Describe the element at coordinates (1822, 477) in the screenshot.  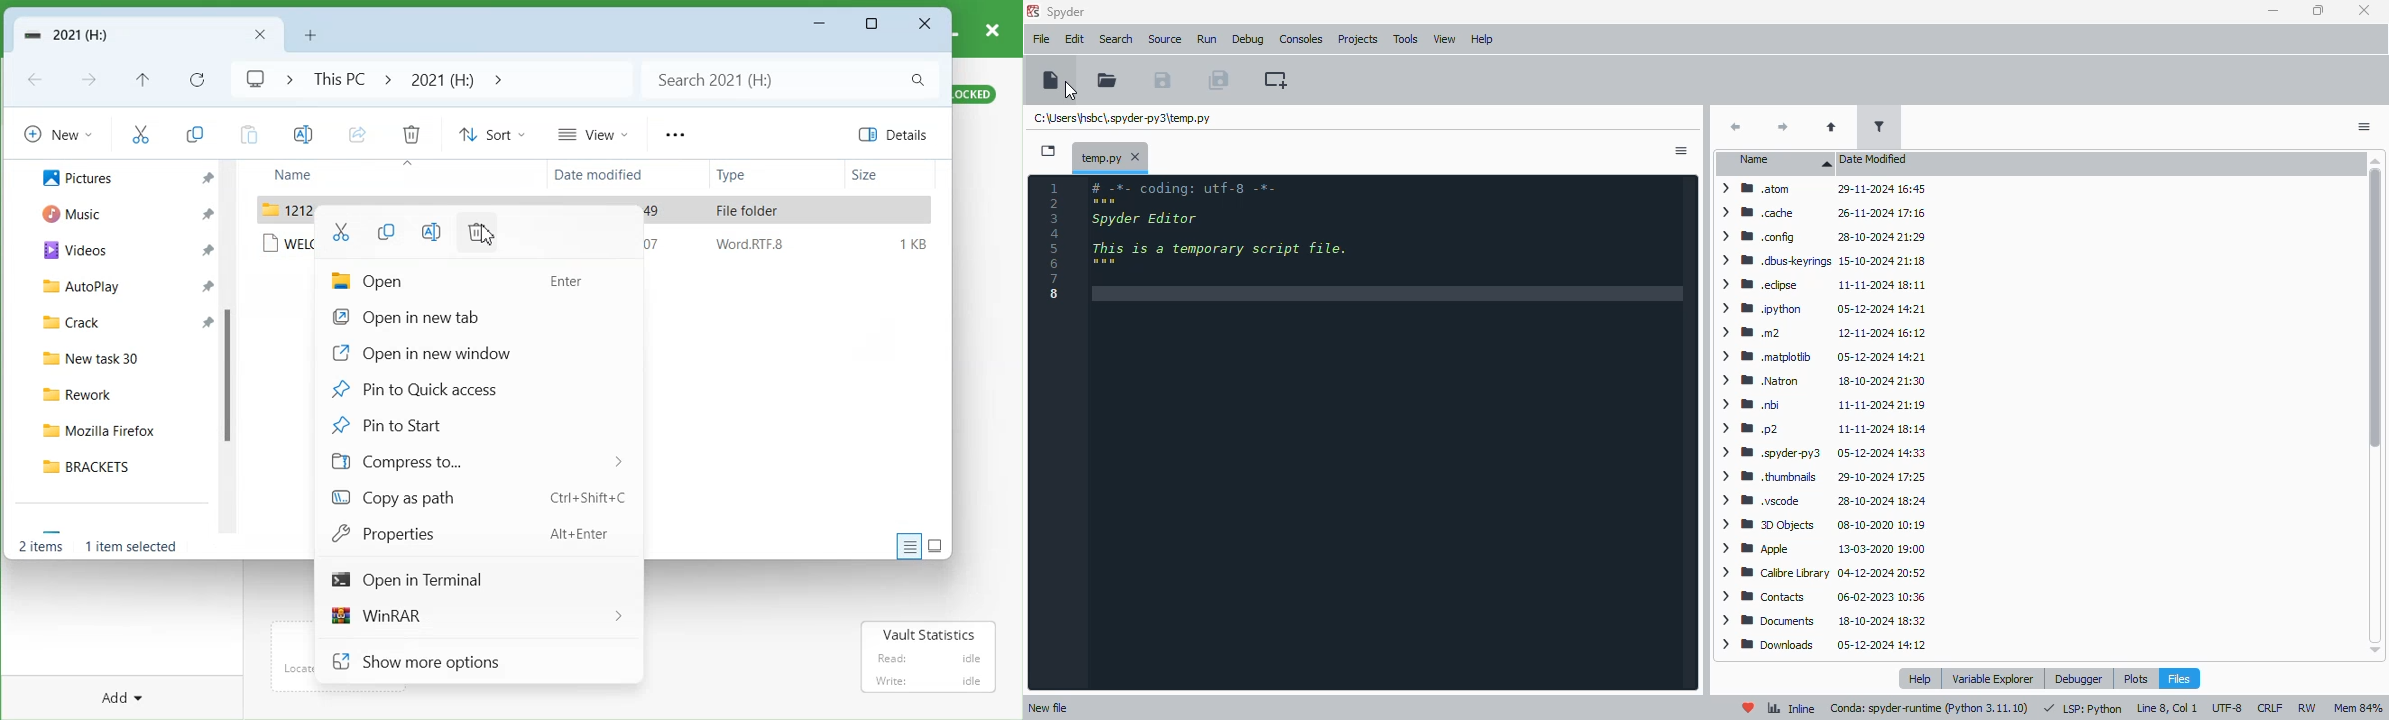
I see `> WB thumbnails 29-10-2024 17:25` at that location.